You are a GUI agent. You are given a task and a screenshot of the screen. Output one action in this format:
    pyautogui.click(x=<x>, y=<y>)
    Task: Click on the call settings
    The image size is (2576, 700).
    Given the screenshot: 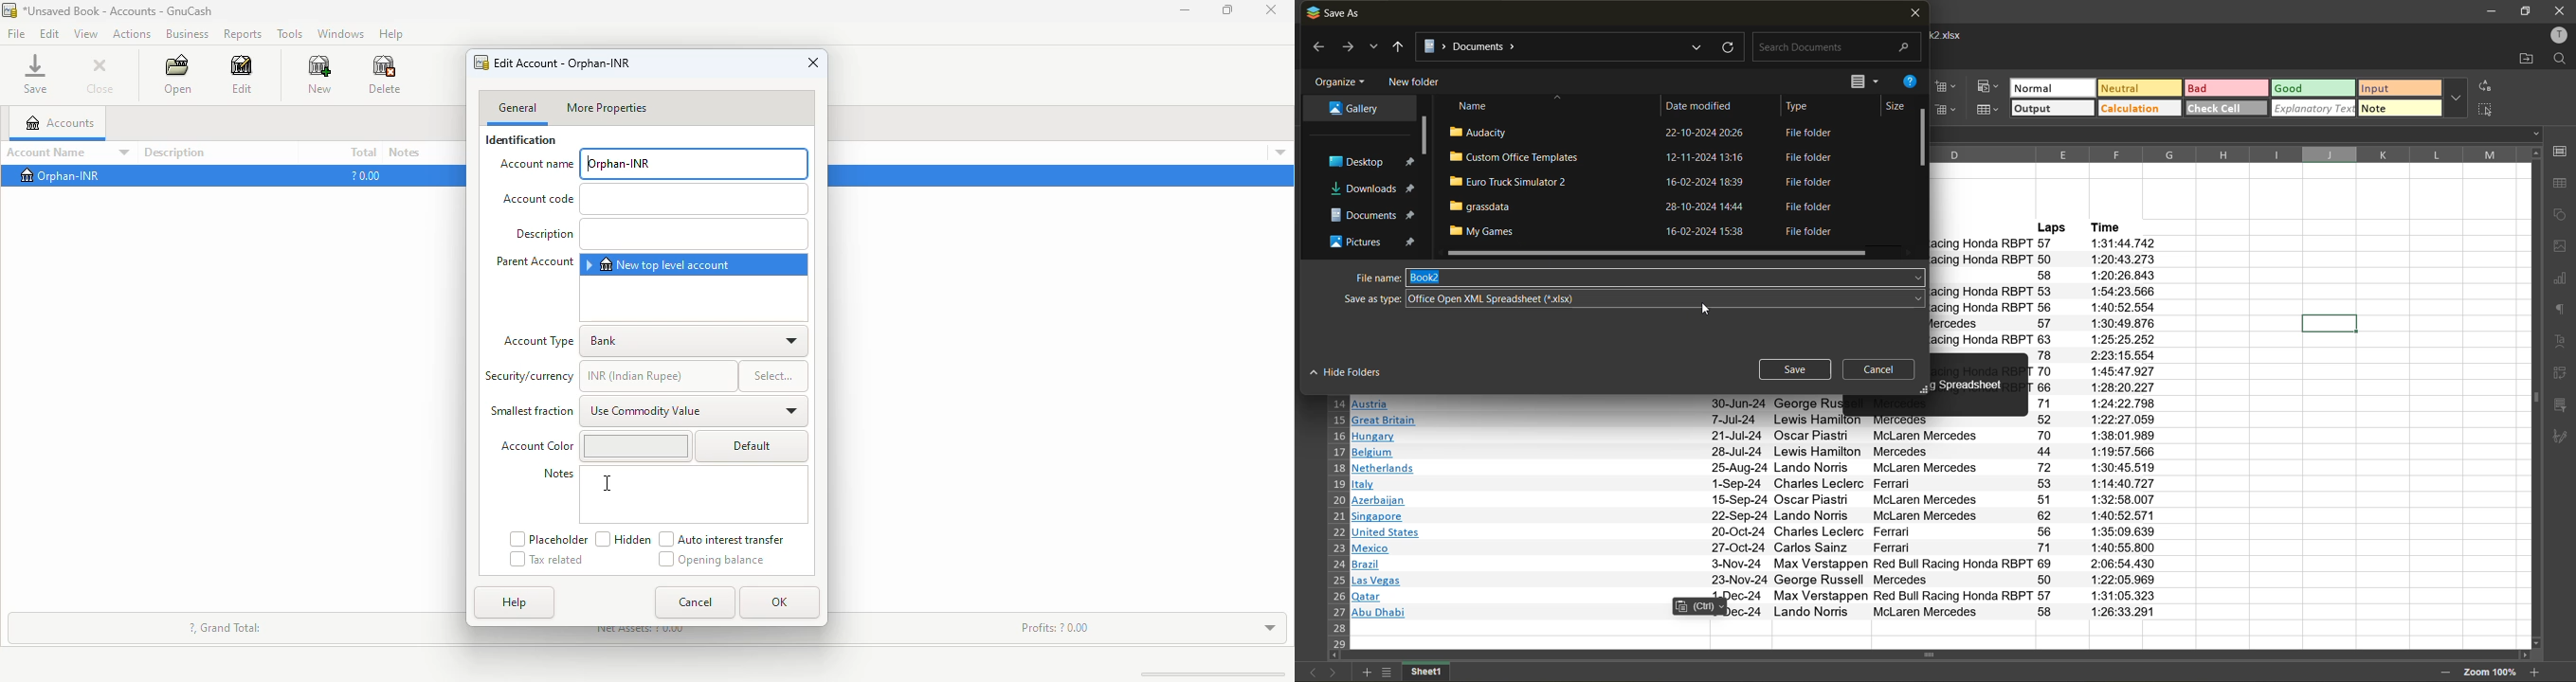 What is the action you would take?
    pyautogui.click(x=2562, y=152)
    